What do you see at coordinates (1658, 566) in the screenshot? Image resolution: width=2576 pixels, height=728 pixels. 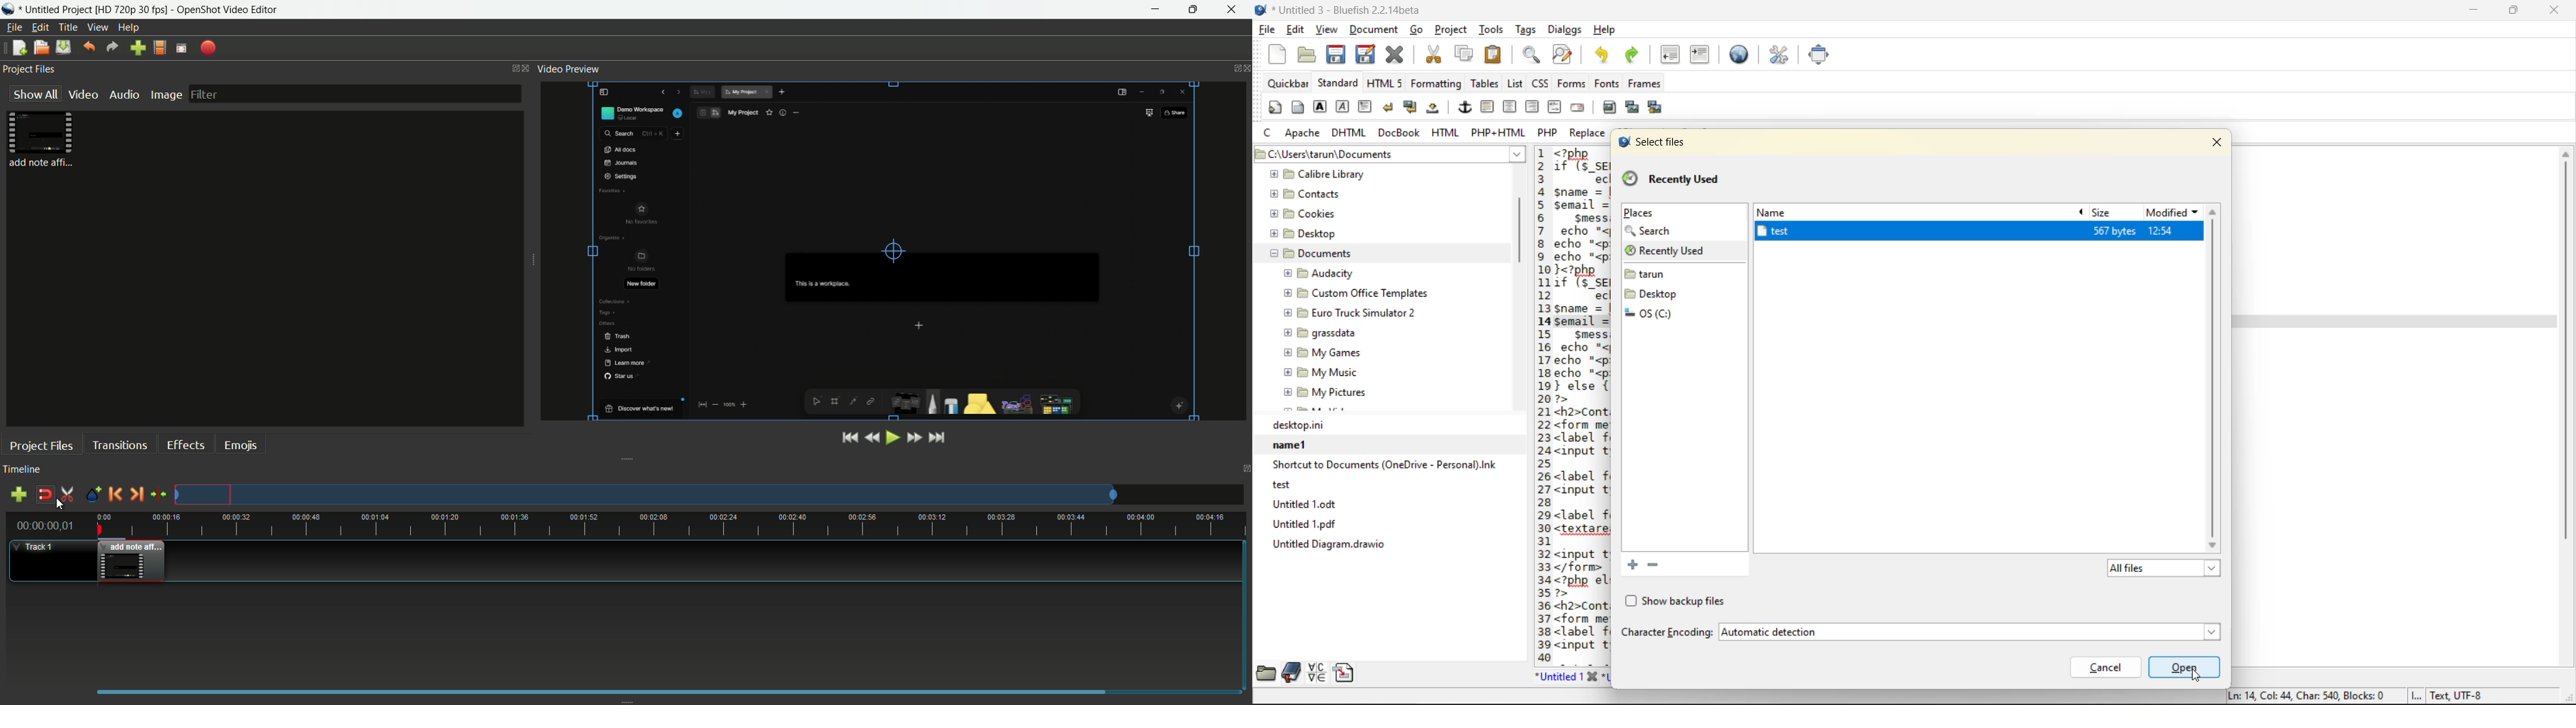 I see `remove the selected bookmark` at bounding box center [1658, 566].